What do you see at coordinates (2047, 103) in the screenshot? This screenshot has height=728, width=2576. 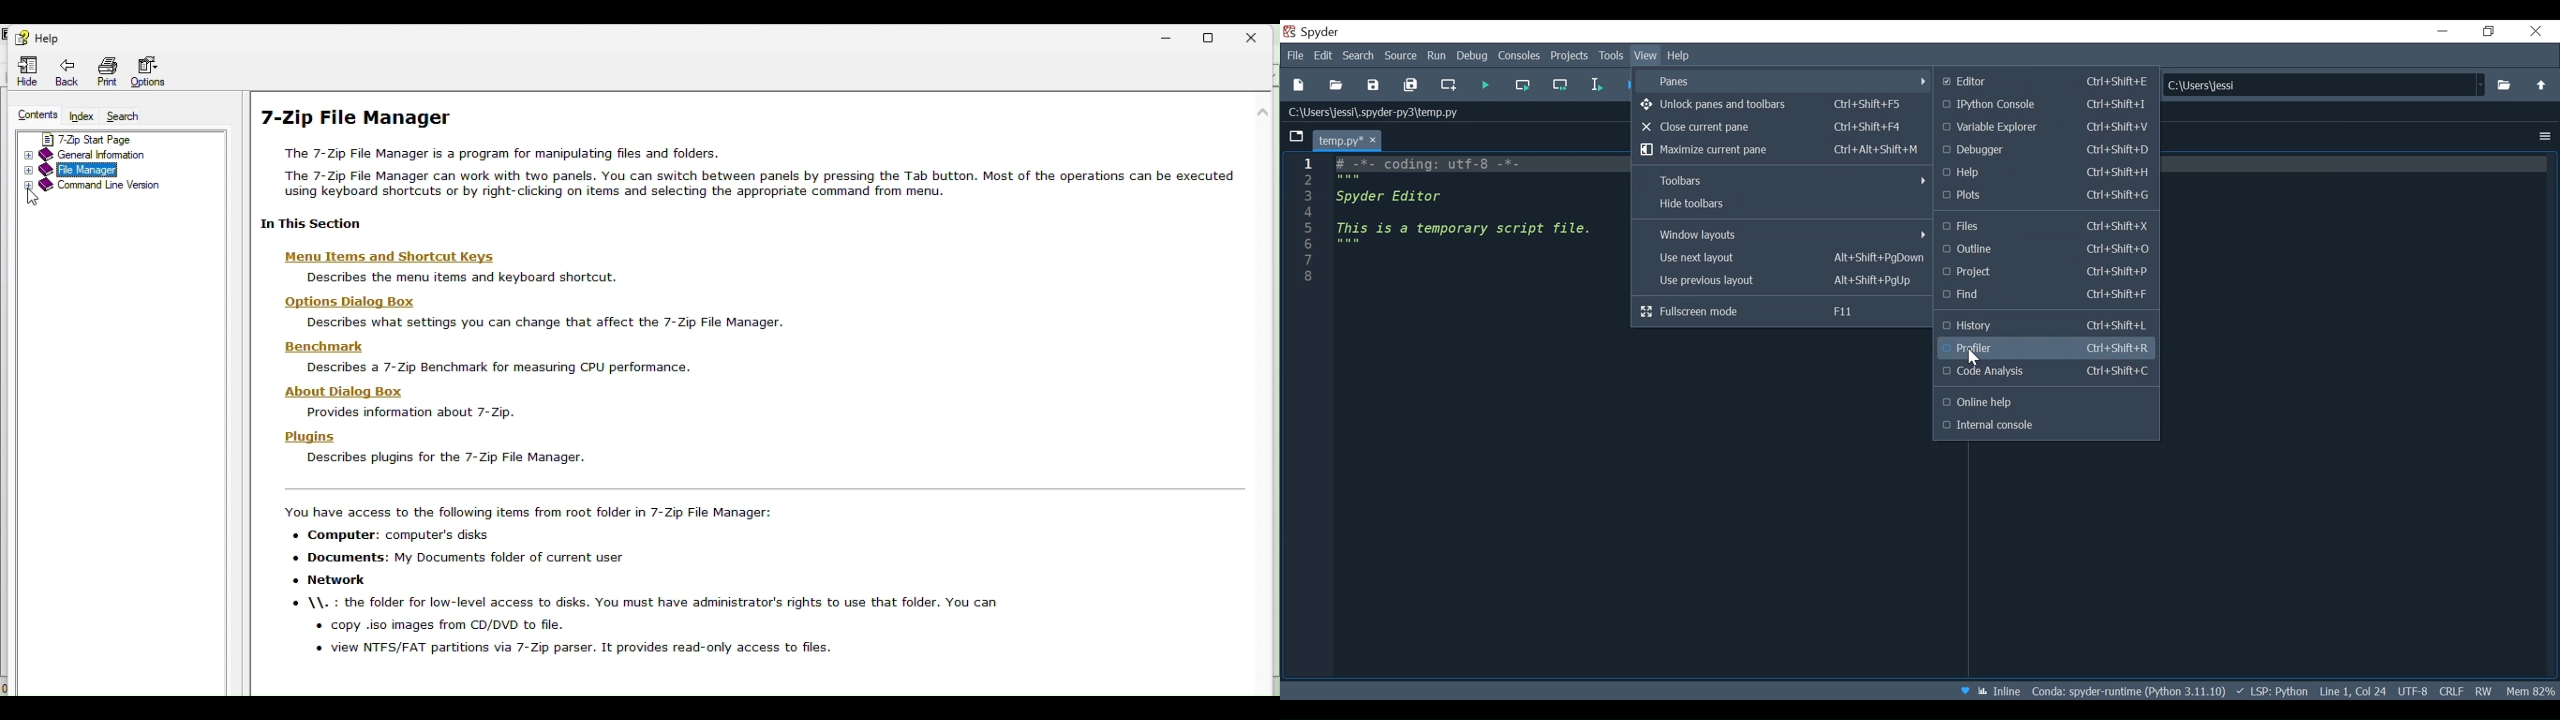 I see `Python Console` at bounding box center [2047, 103].